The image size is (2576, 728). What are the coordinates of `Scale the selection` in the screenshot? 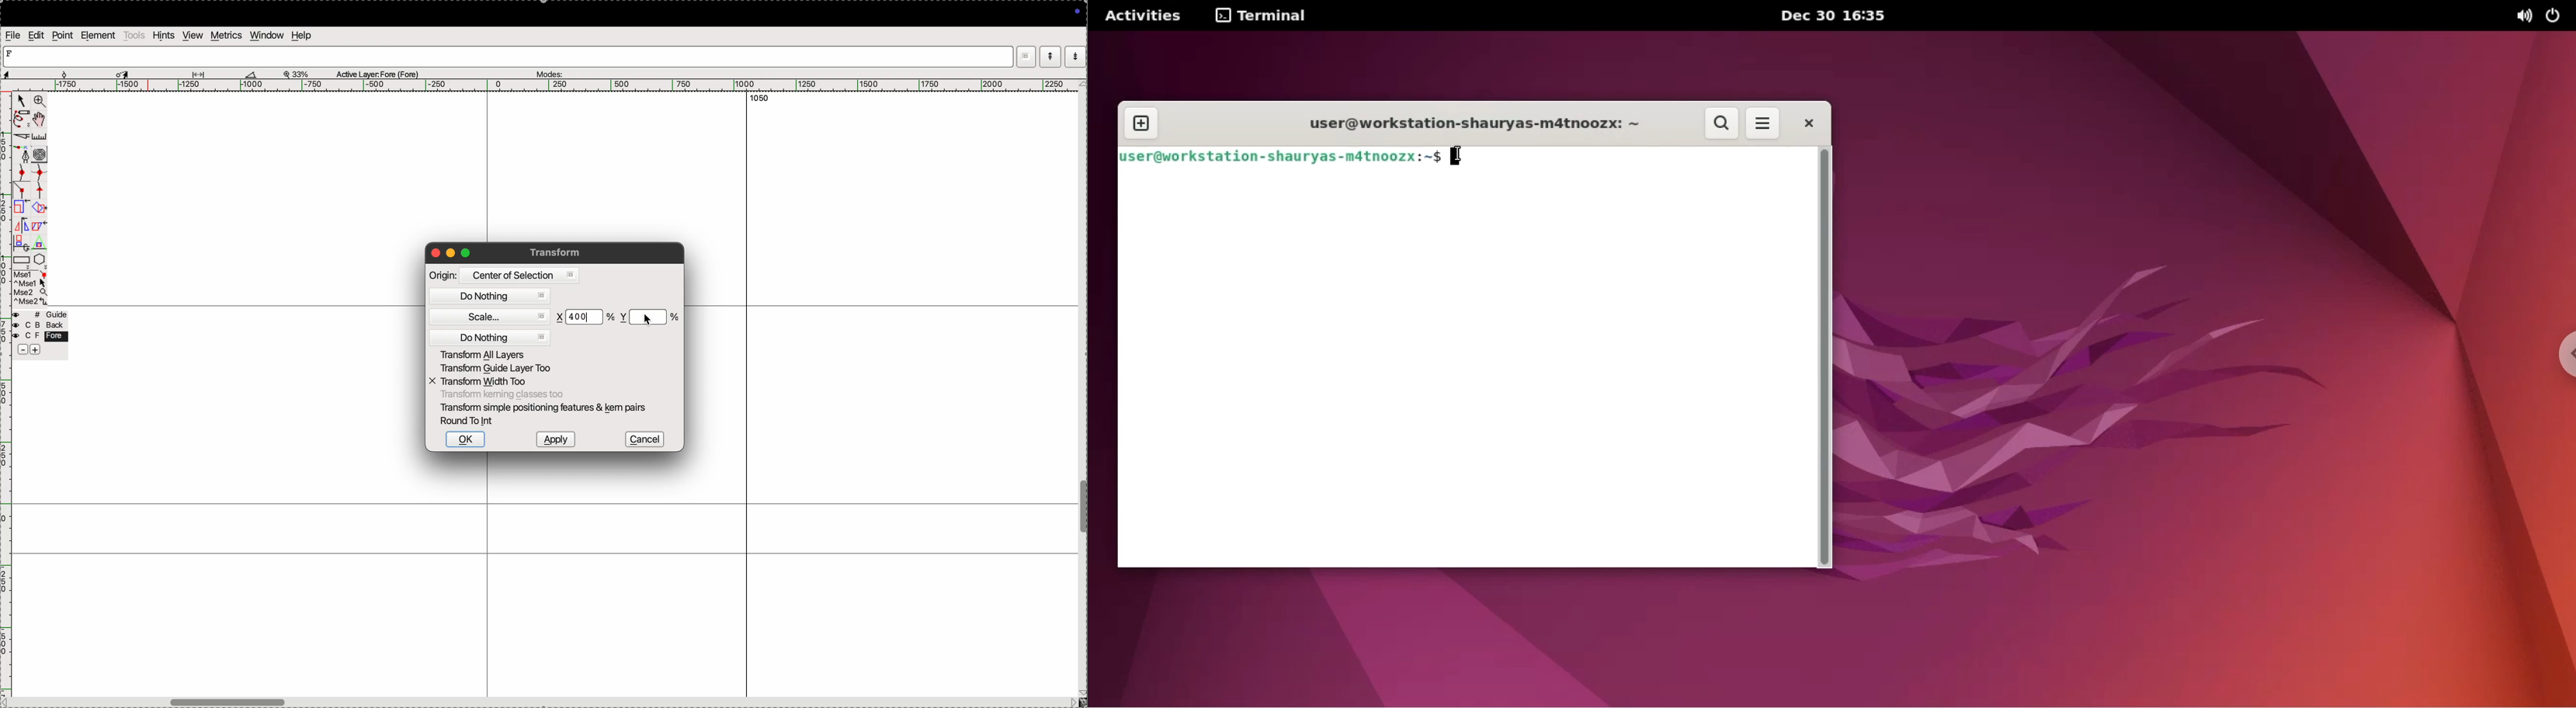 It's located at (21, 209).